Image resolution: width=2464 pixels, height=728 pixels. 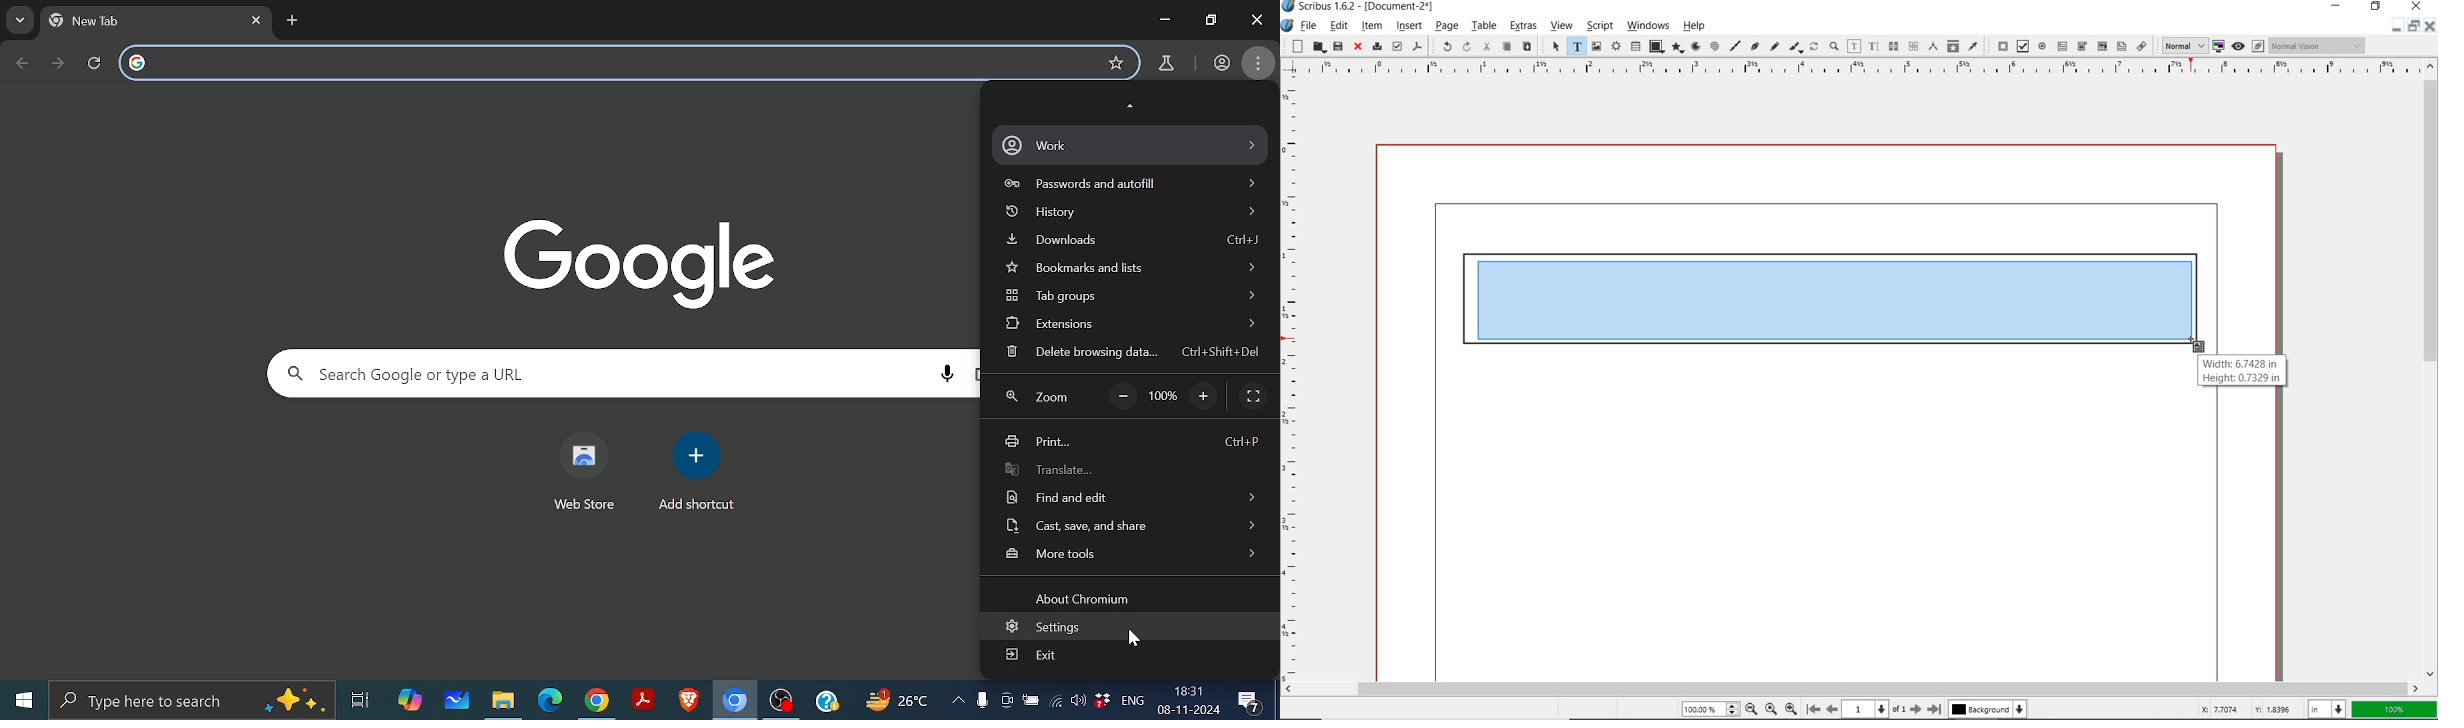 What do you see at coordinates (1649, 26) in the screenshot?
I see `windows` at bounding box center [1649, 26].